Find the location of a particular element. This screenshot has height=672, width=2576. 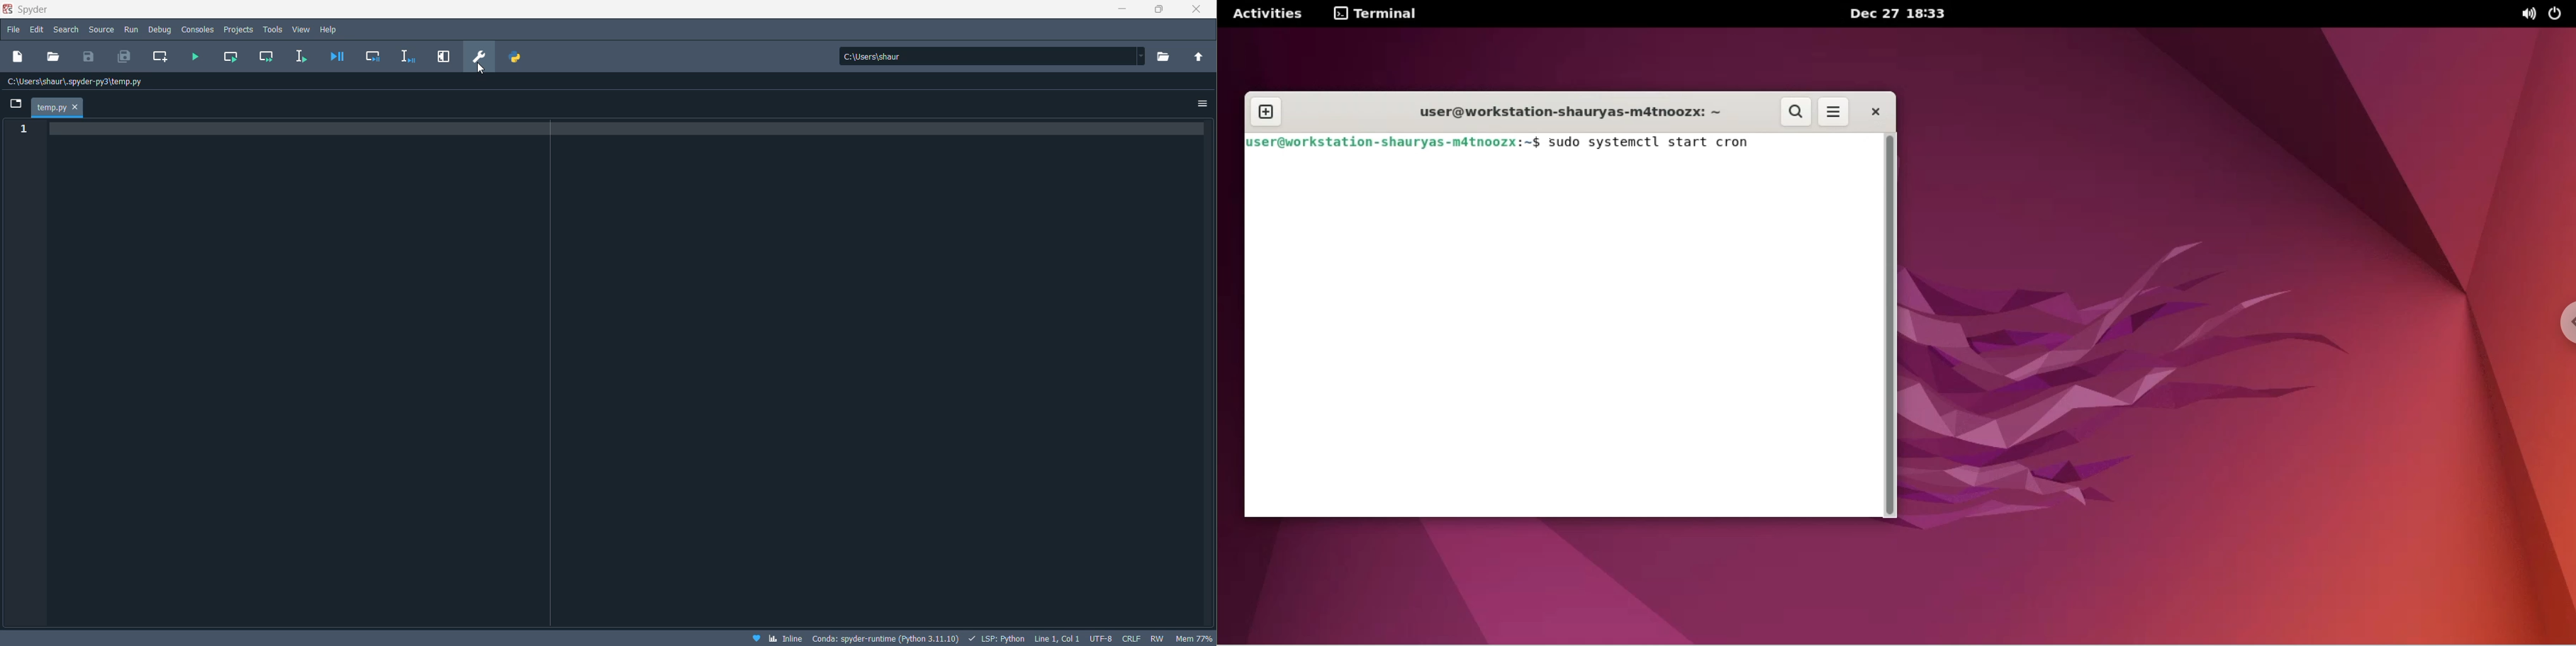

parent directory is located at coordinates (1200, 55).